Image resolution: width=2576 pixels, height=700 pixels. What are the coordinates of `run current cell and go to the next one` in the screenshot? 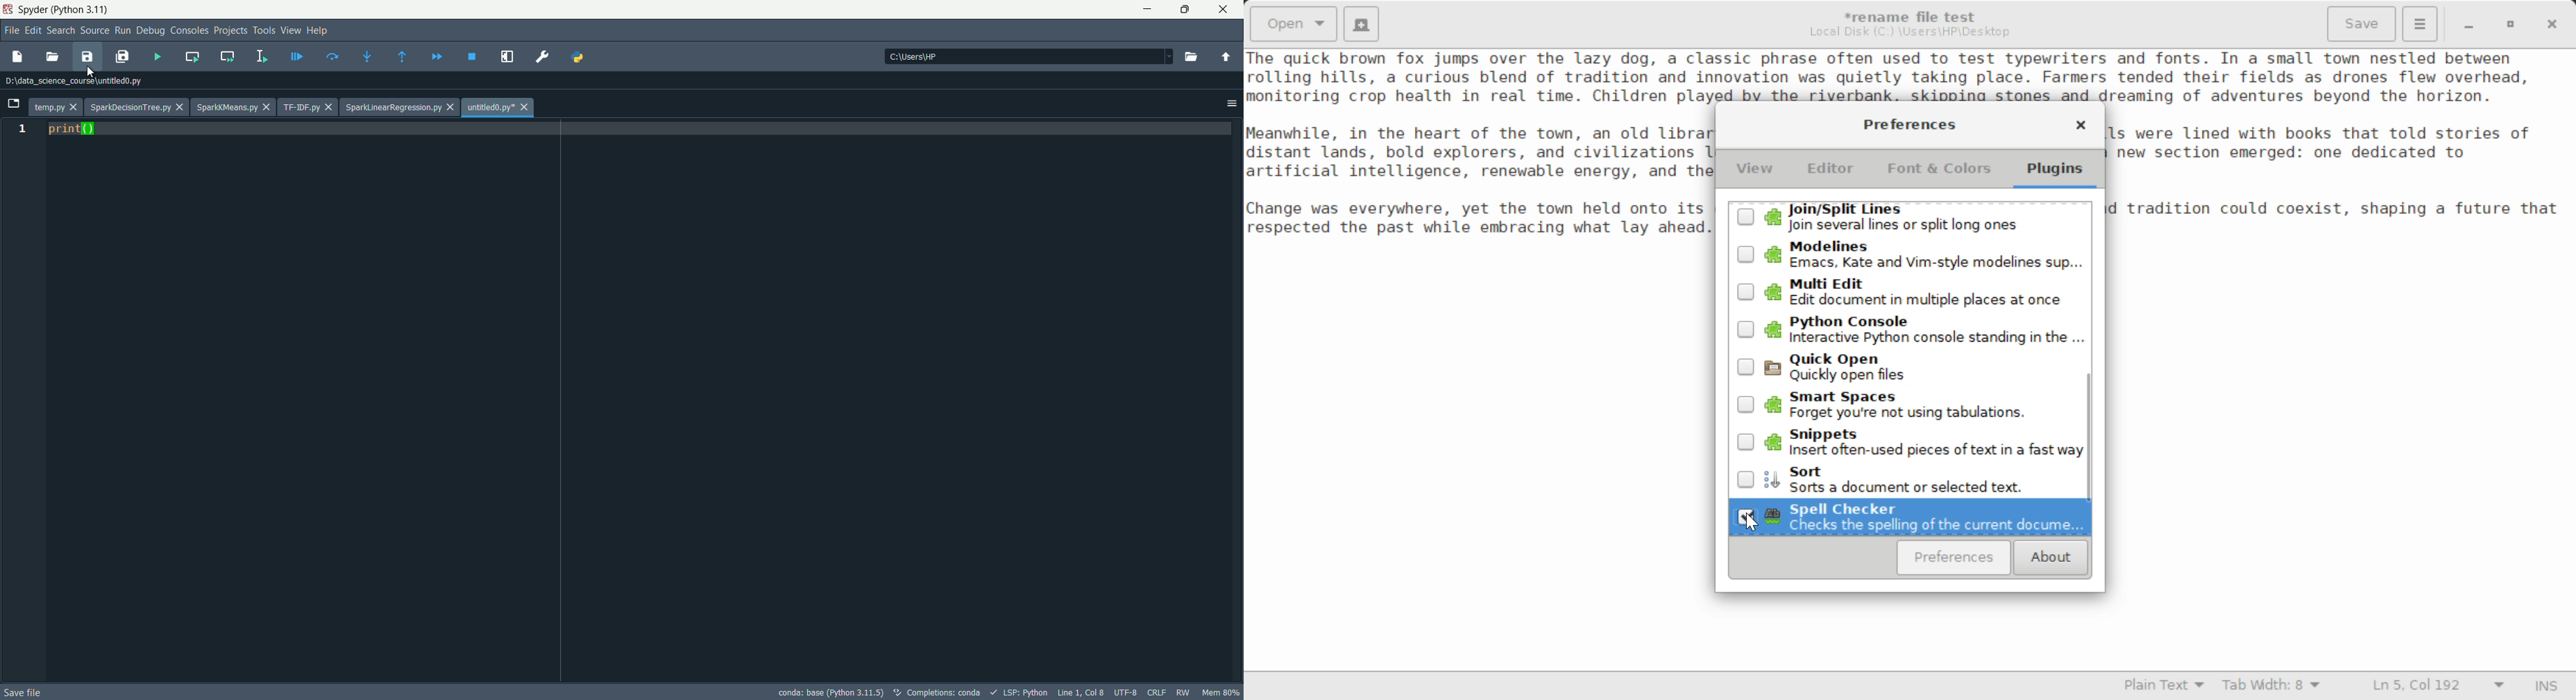 It's located at (227, 56).